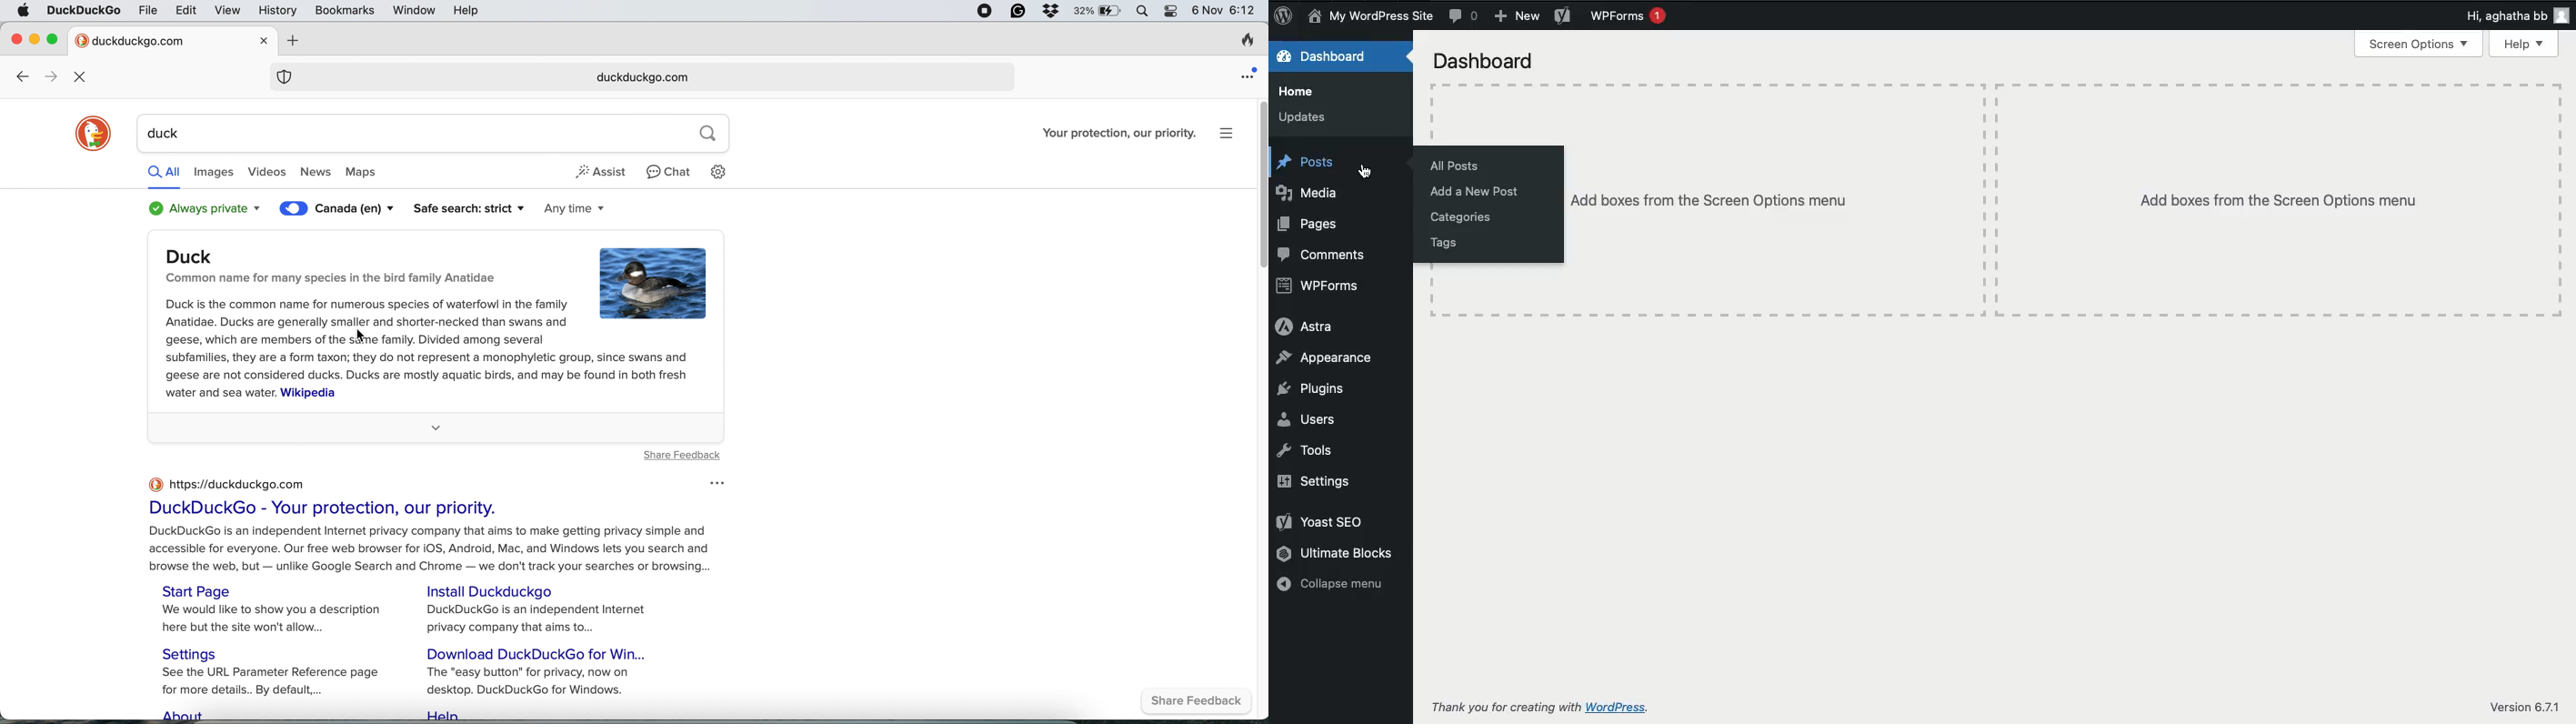  Describe the element at coordinates (1340, 555) in the screenshot. I see `Ultimate blocks` at that location.